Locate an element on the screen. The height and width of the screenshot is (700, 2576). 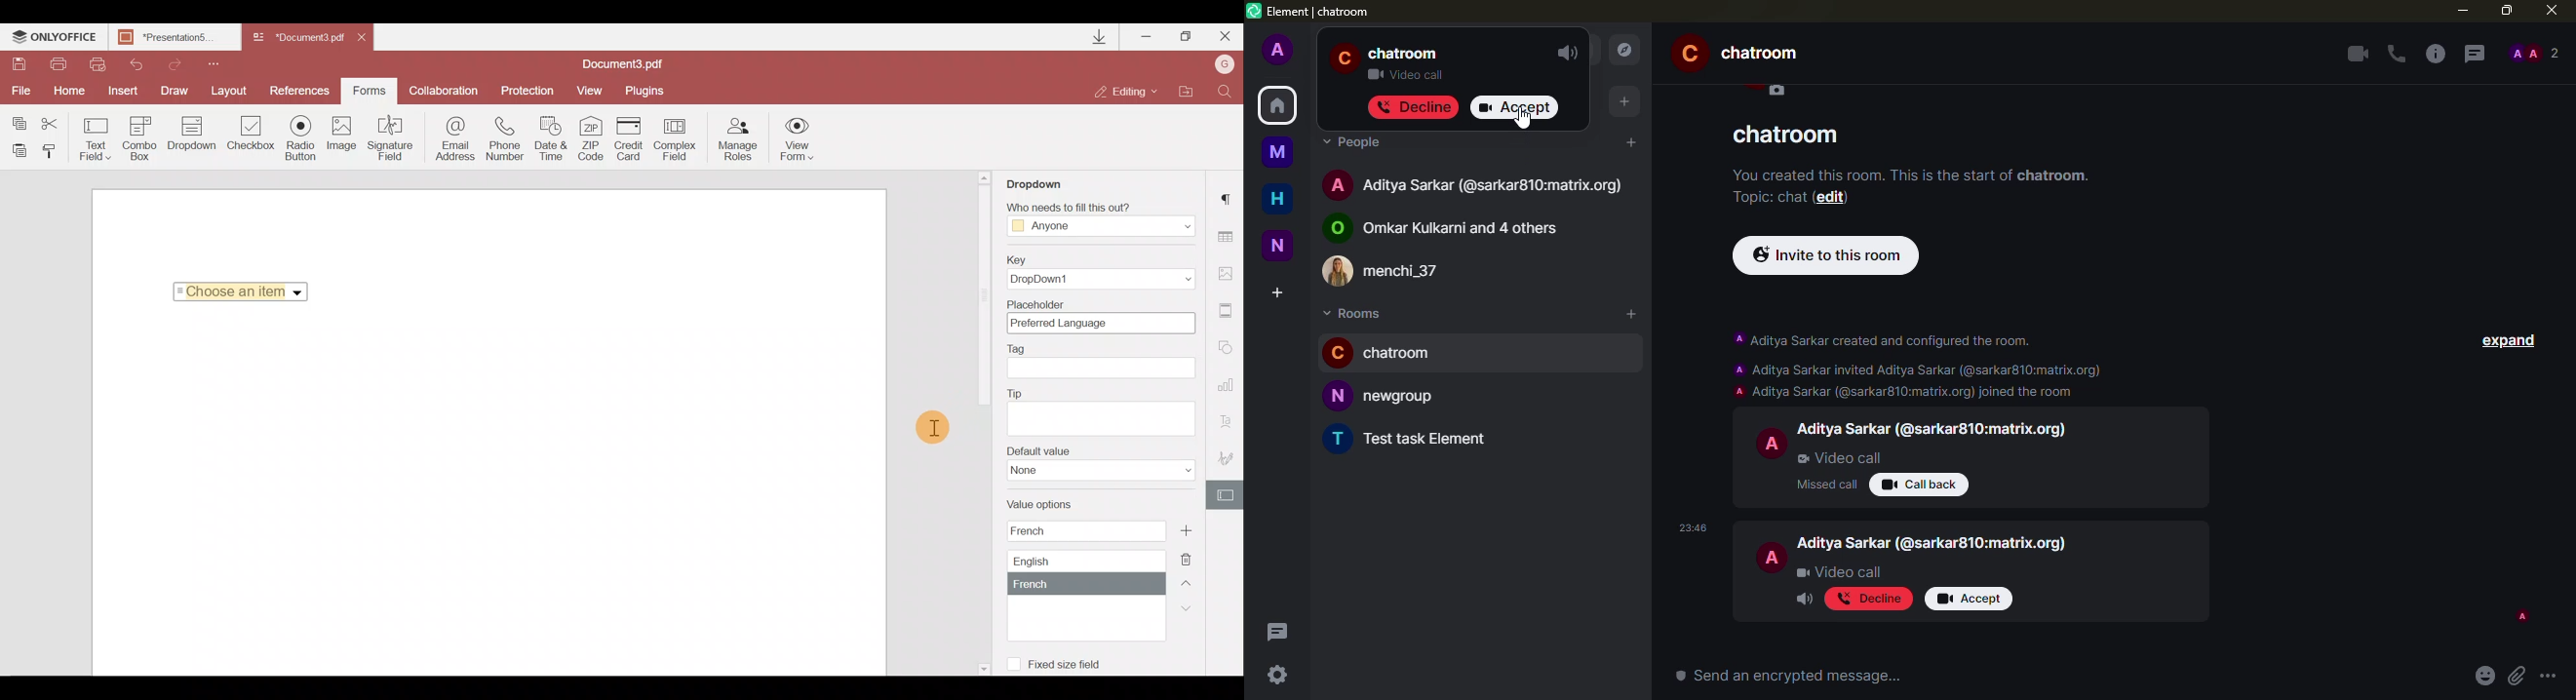
File is located at coordinates (19, 91).